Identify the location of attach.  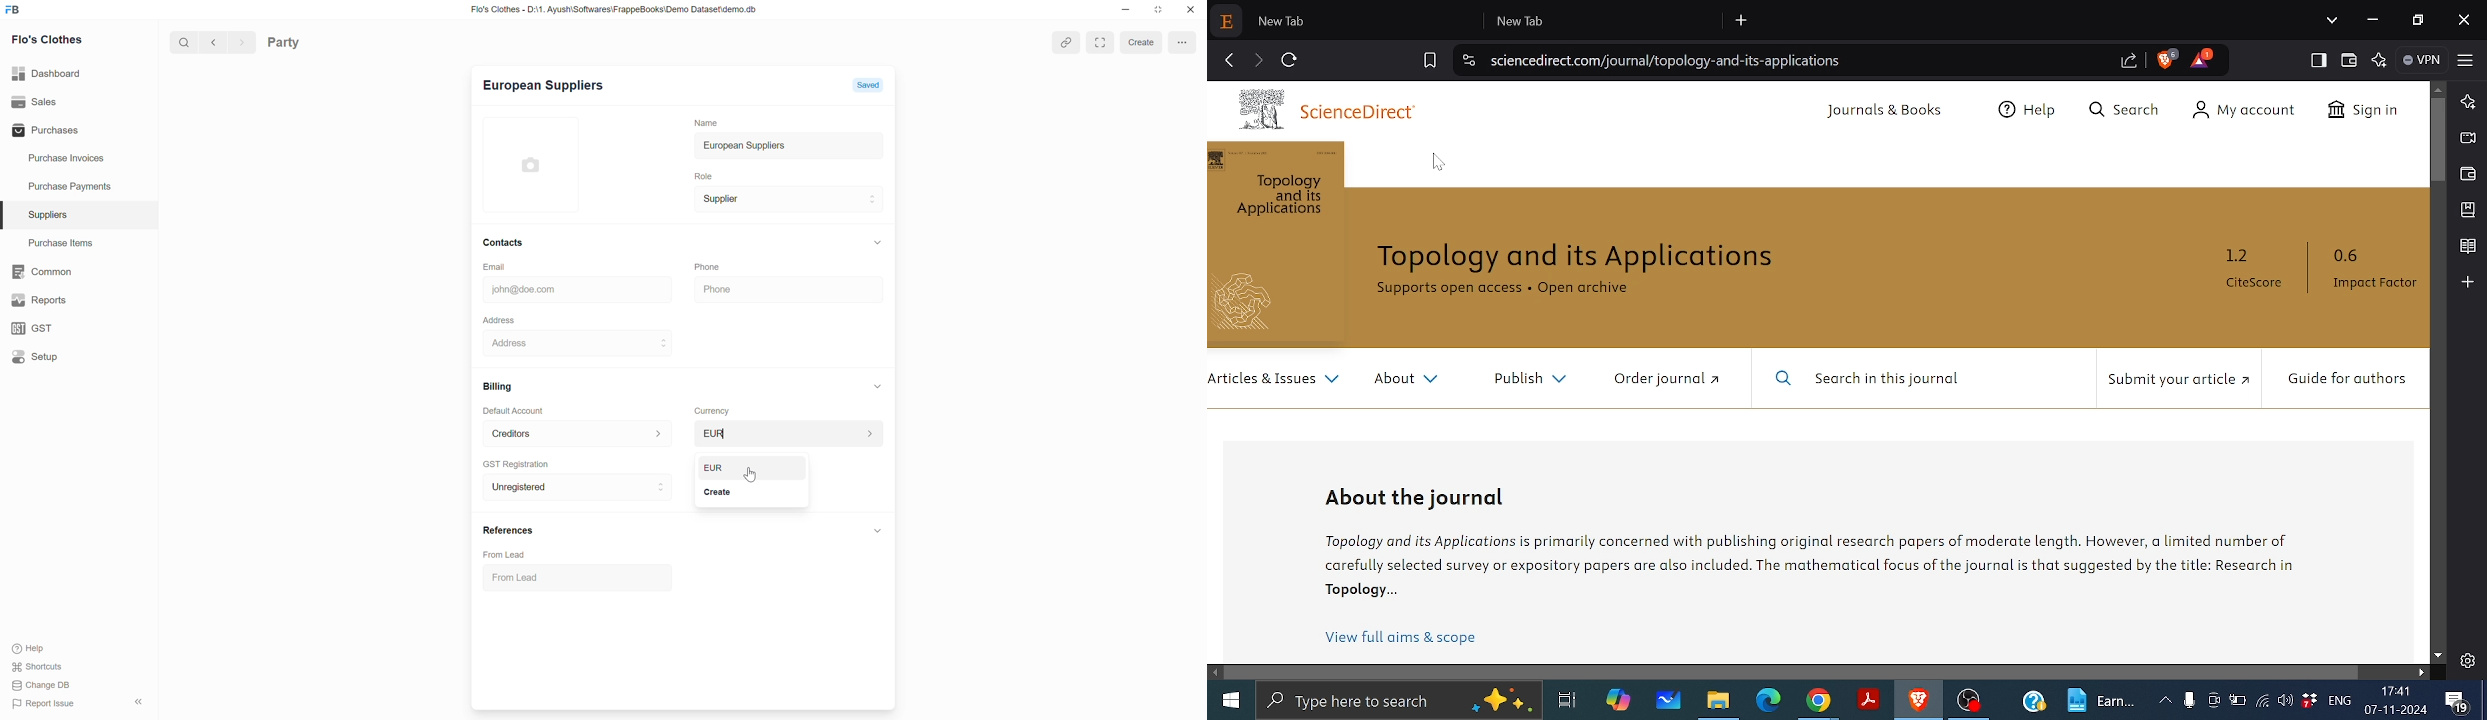
(1068, 41).